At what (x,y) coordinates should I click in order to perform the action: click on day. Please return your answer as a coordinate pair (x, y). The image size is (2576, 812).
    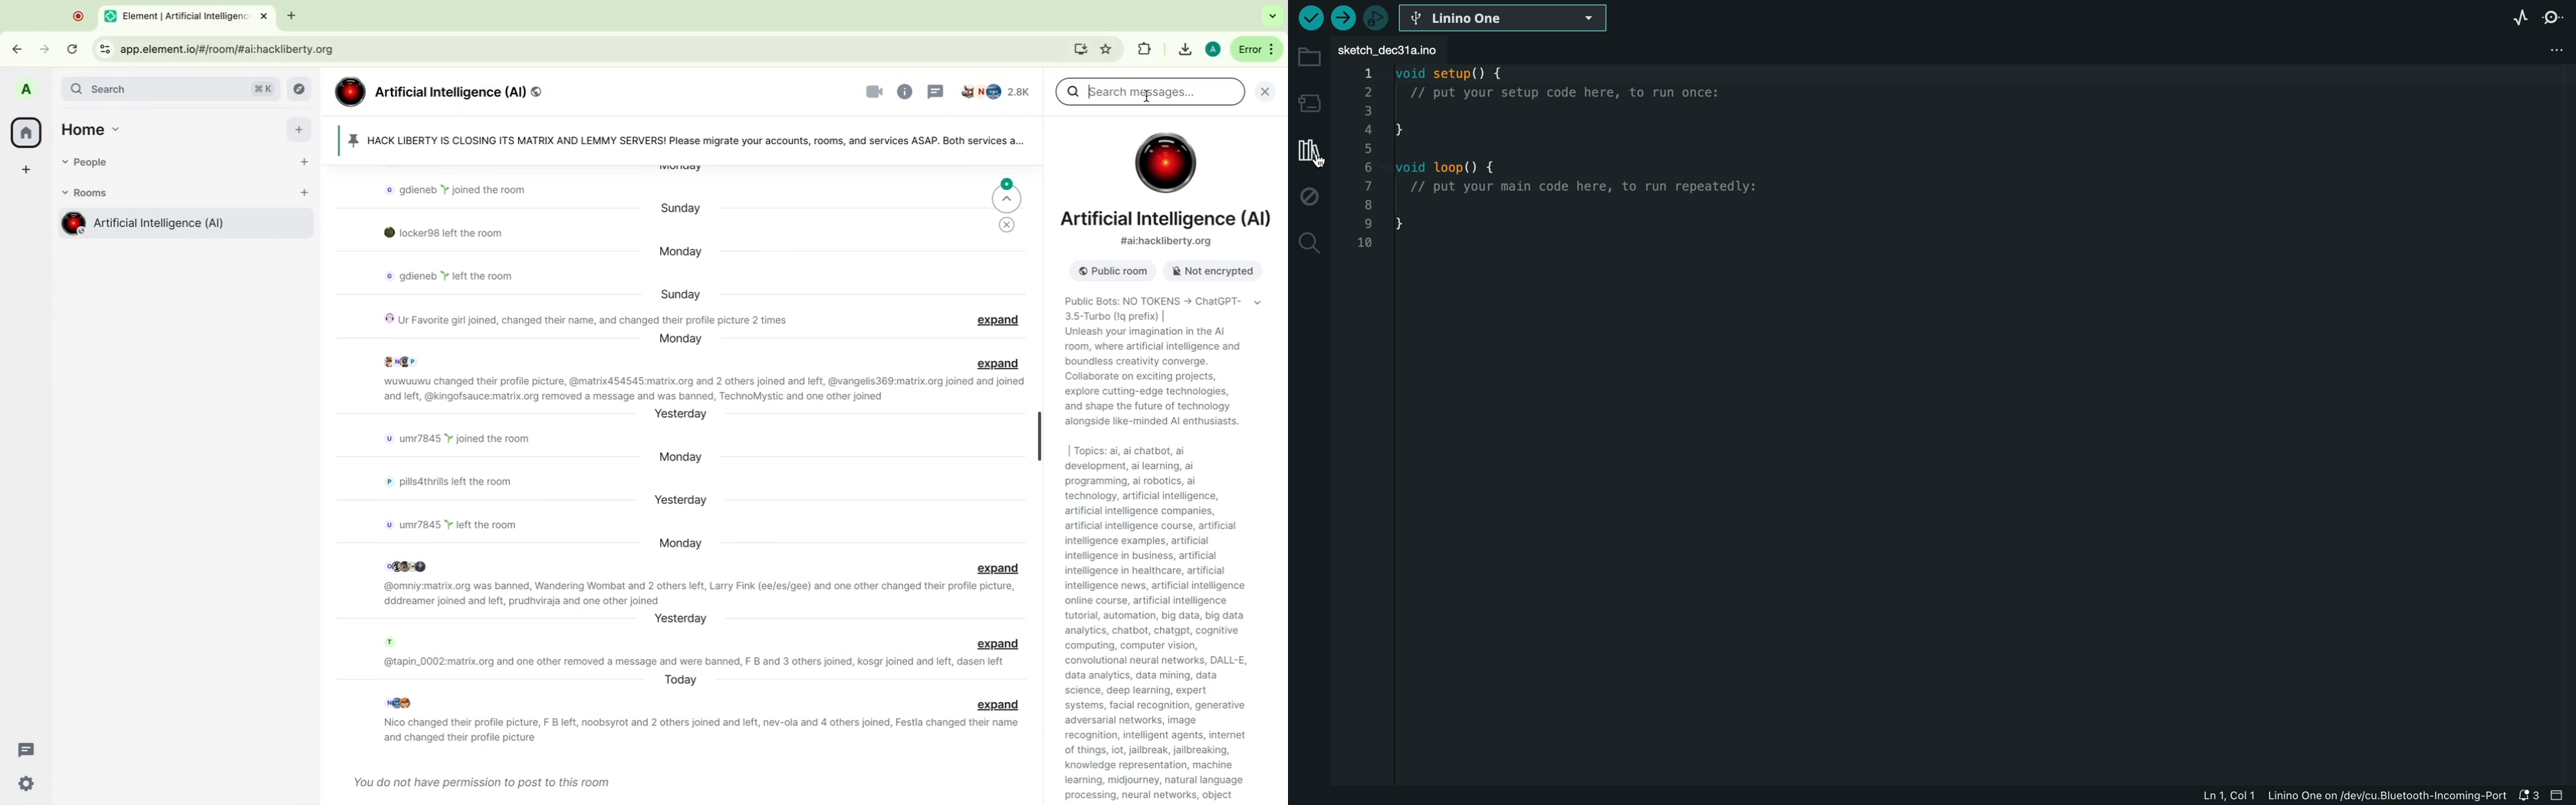
    Looking at the image, I should click on (681, 294).